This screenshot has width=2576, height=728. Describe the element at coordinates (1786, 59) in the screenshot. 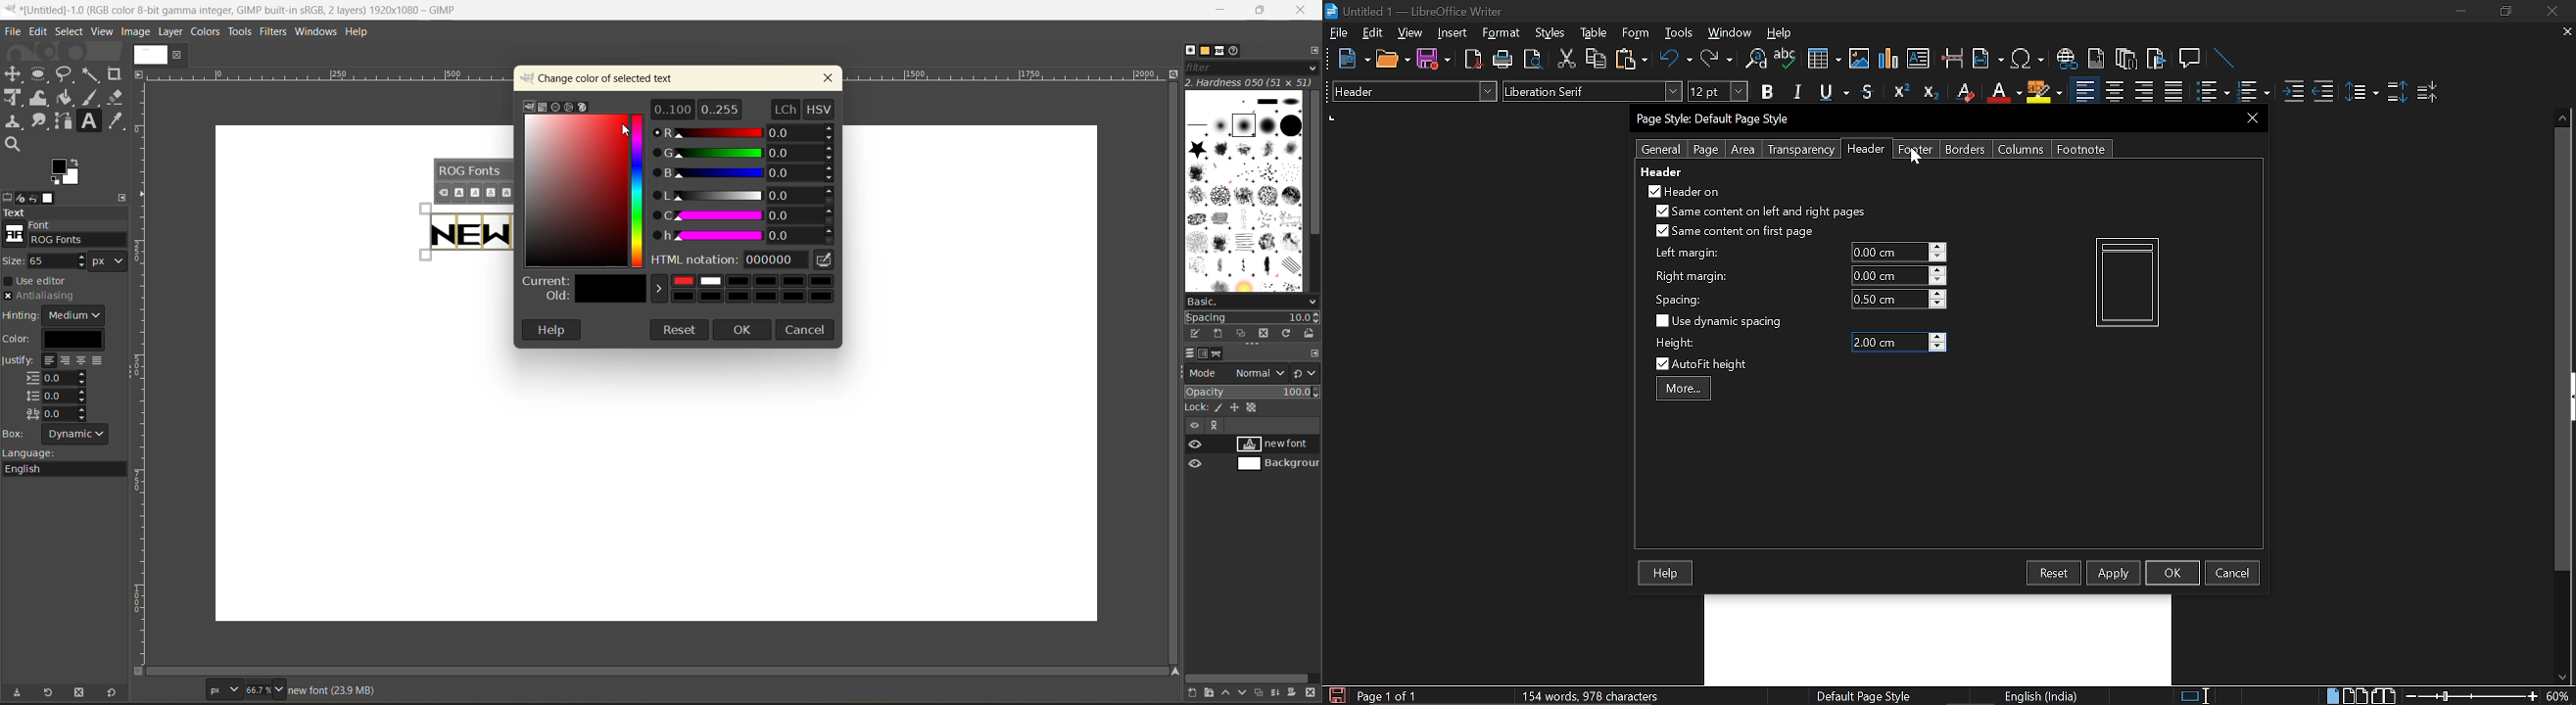

I see `Spell check` at that location.